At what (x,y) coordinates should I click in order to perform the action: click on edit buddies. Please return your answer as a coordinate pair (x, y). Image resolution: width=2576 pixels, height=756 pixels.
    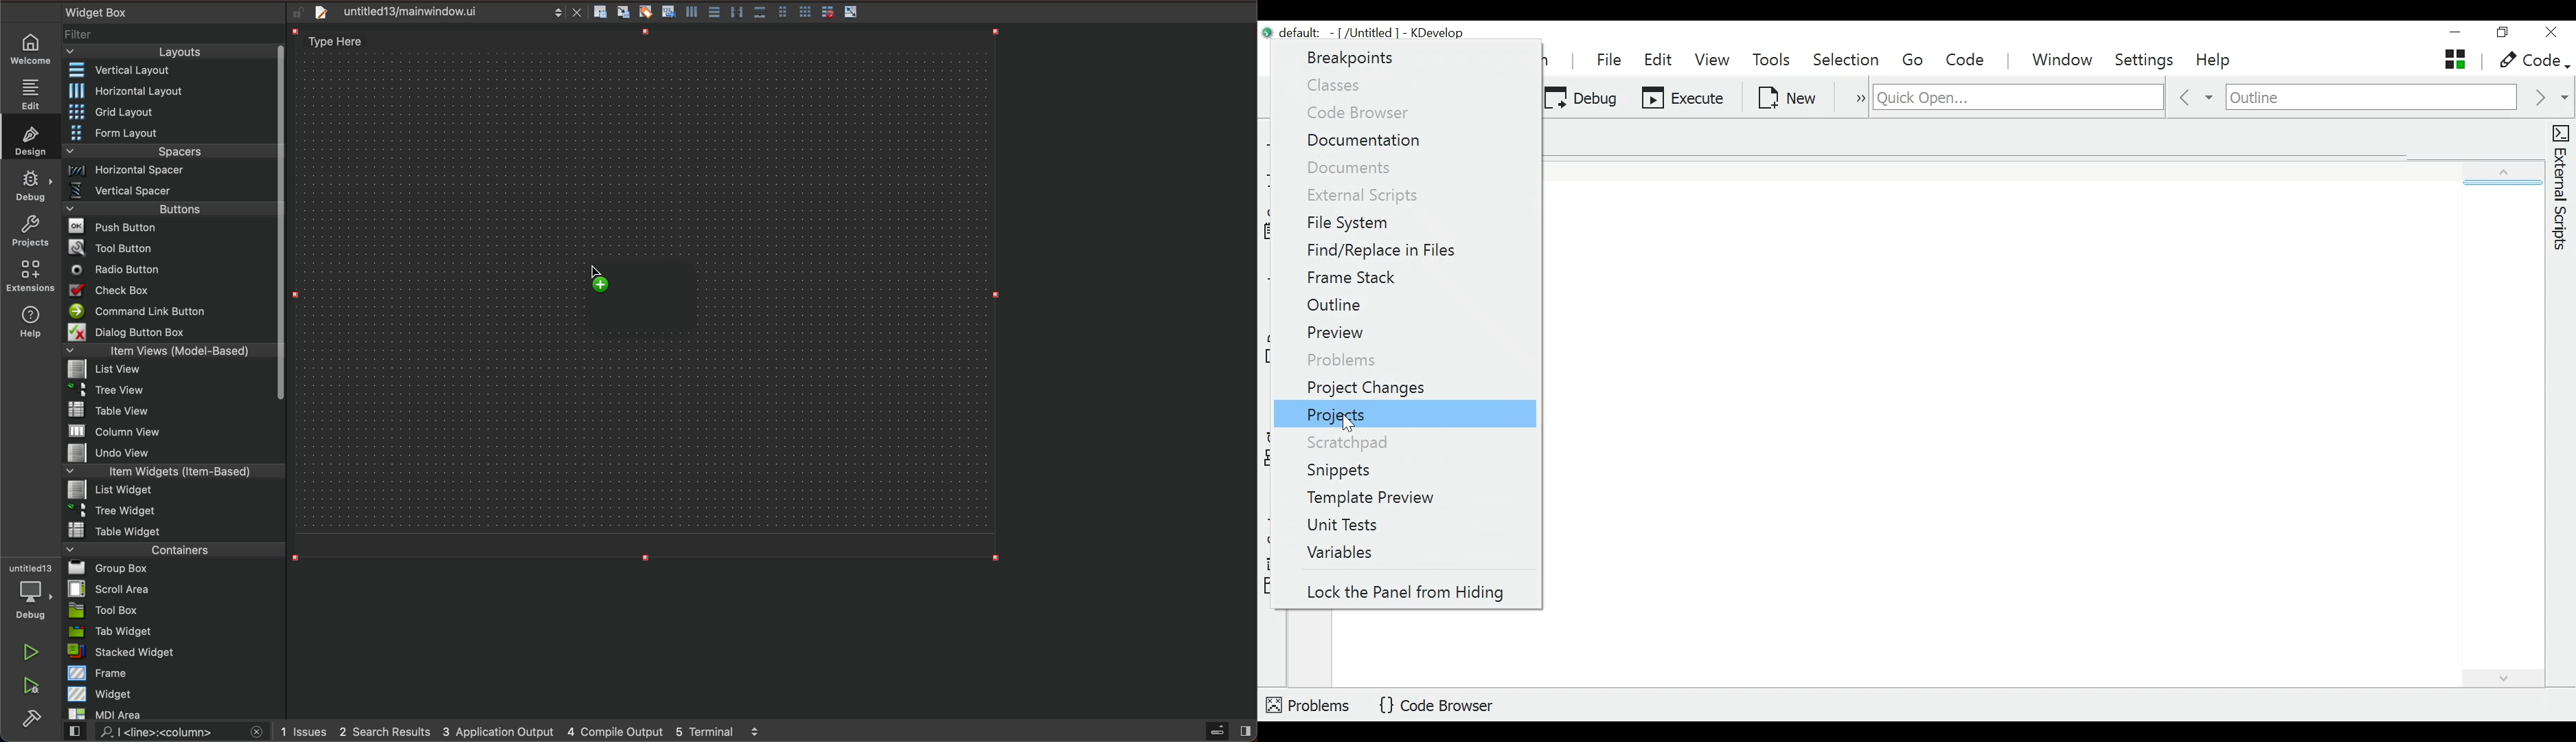
    Looking at the image, I should click on (648, 12).